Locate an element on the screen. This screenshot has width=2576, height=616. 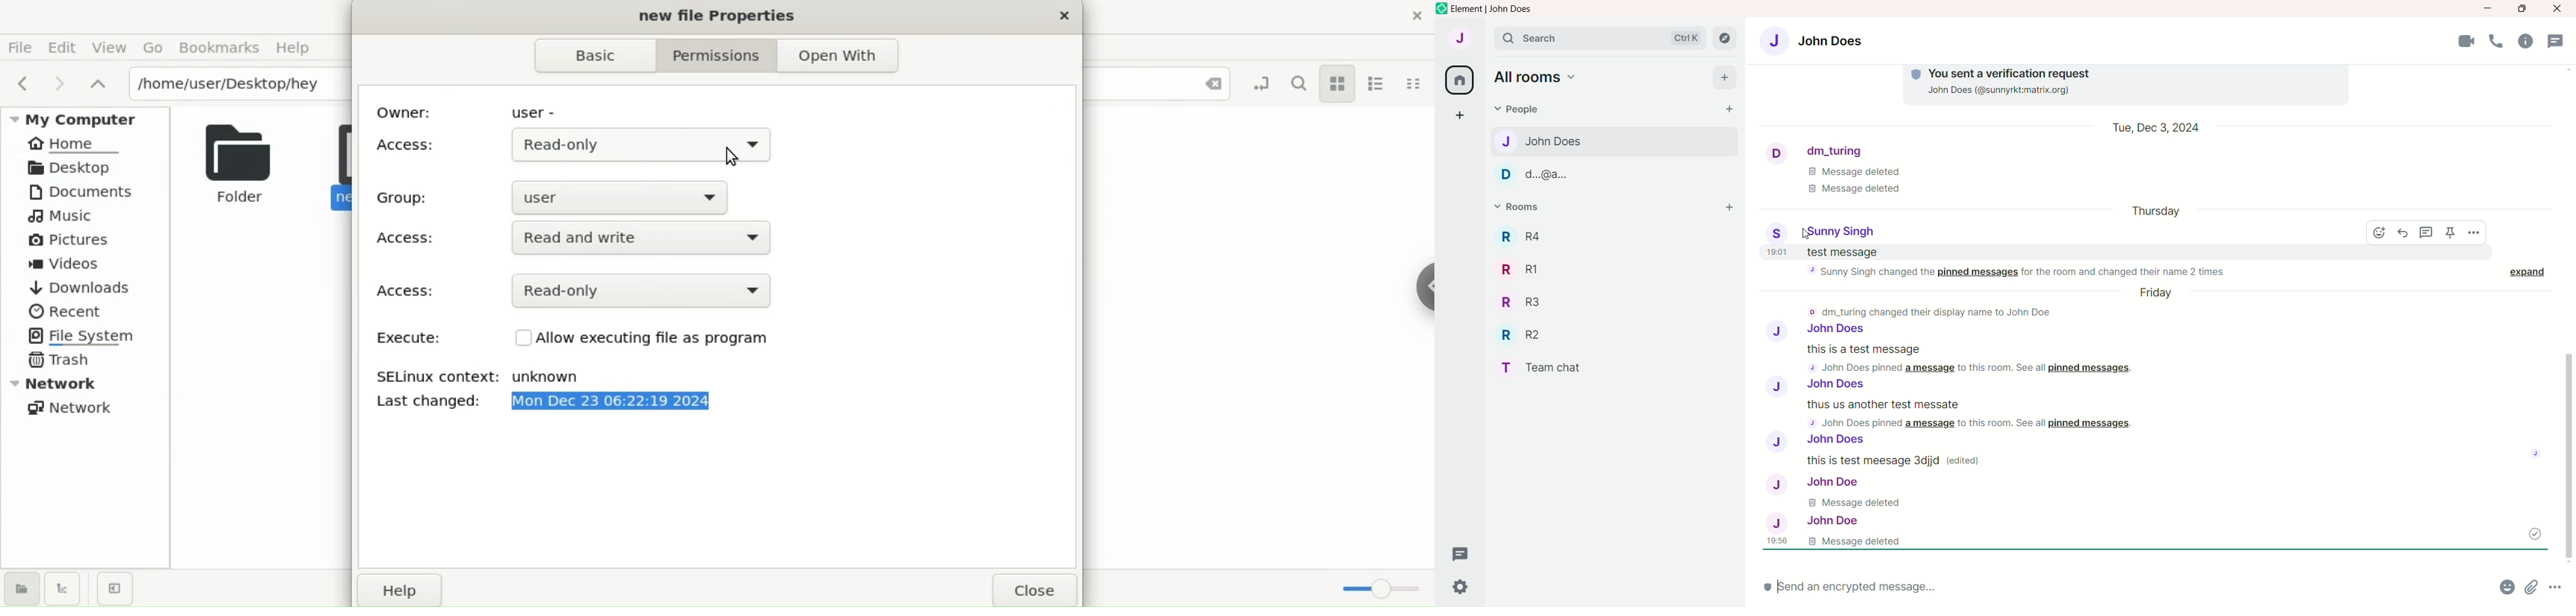
Music is located at coordinates (64, 218).